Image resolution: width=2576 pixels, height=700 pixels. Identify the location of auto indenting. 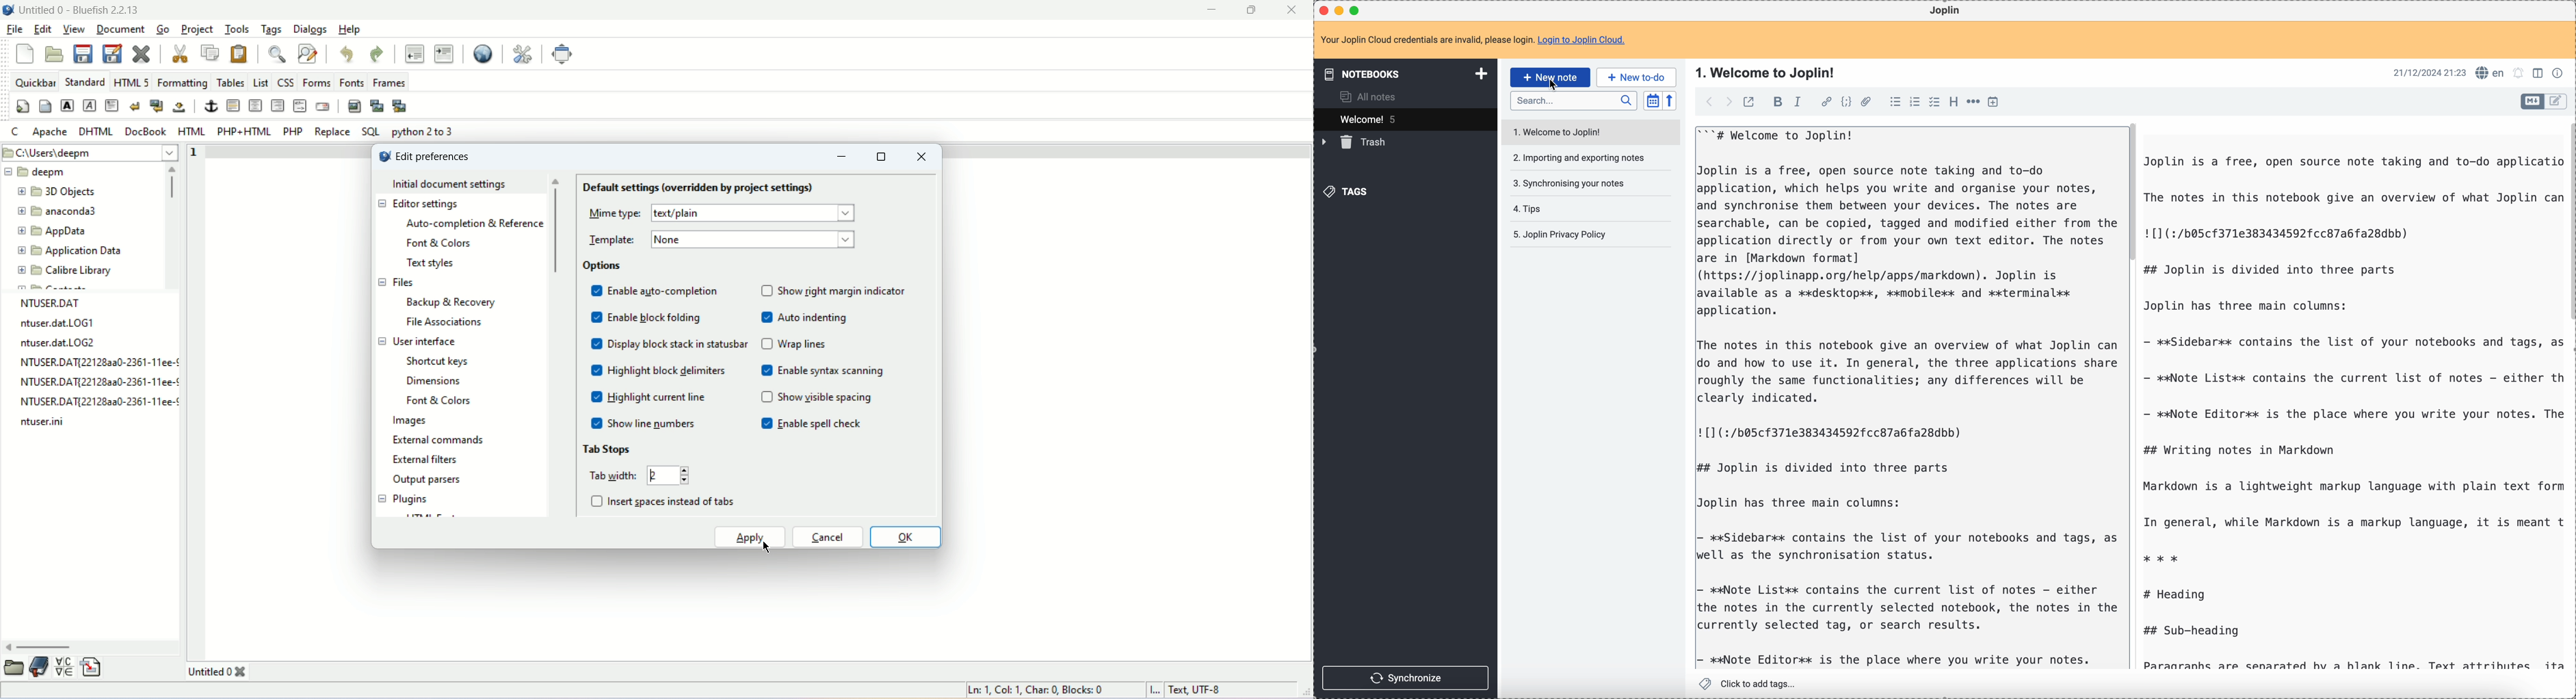
(814, 319).